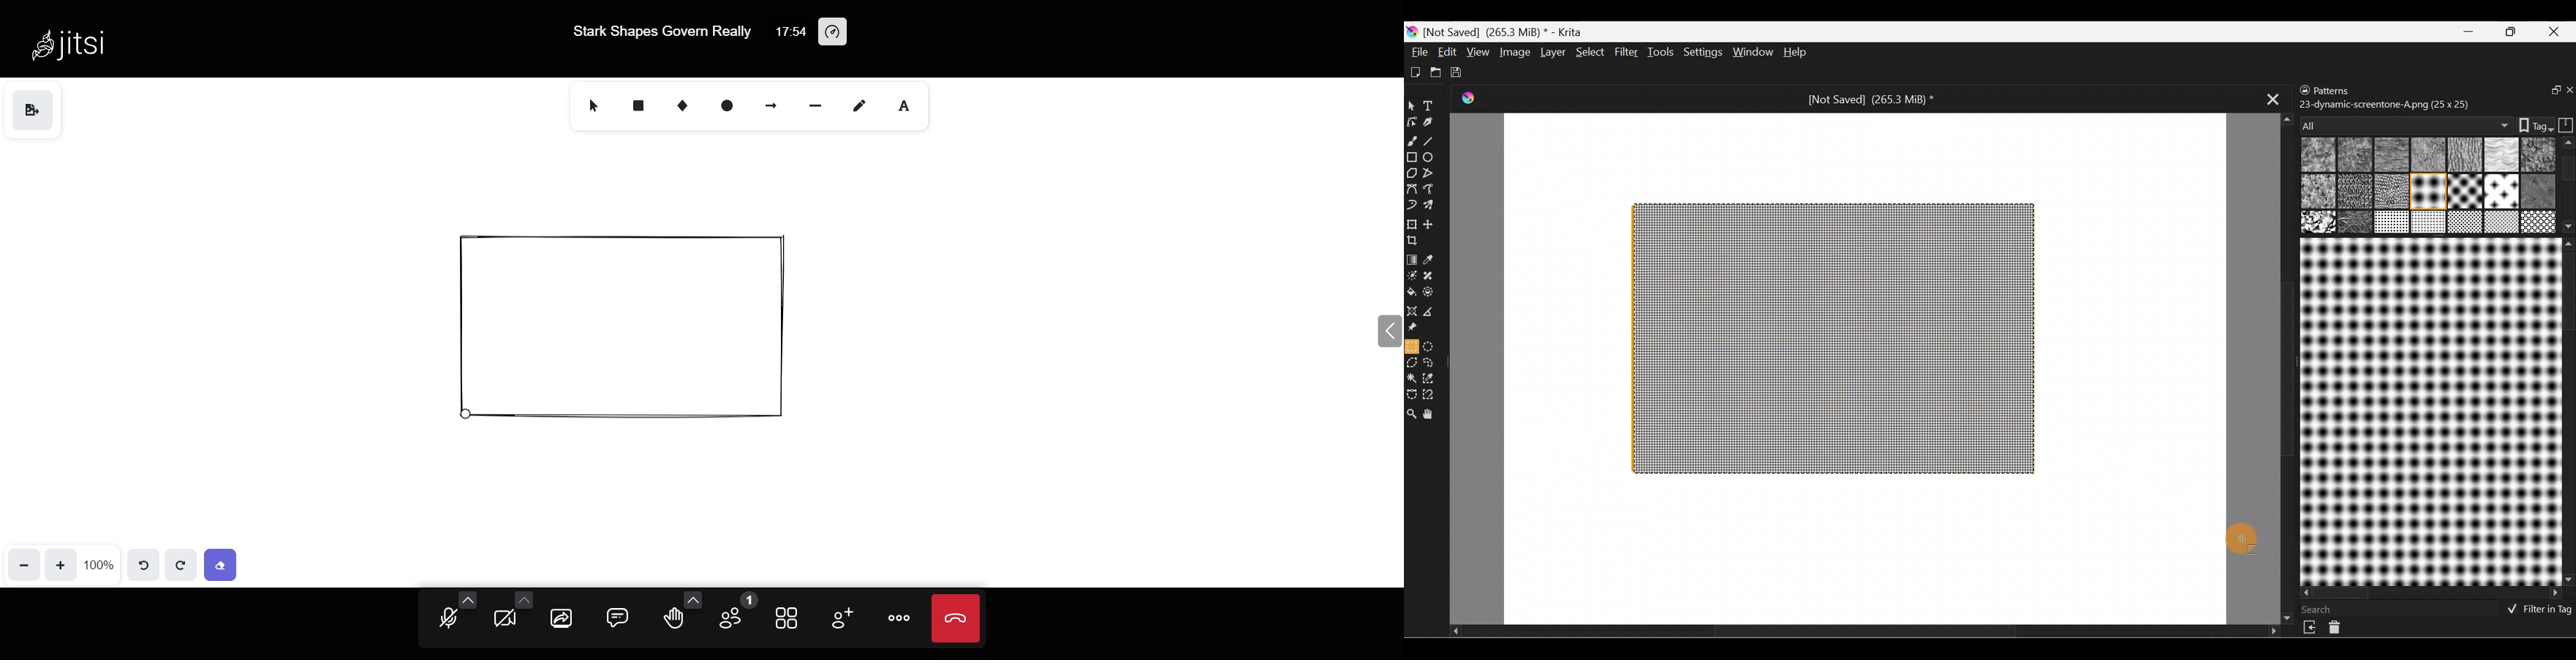  What do you see at coordinates (2427, 193) in the screenshot?
I see `10 drawed_dotted.png` at bounding box center [2427, 193].